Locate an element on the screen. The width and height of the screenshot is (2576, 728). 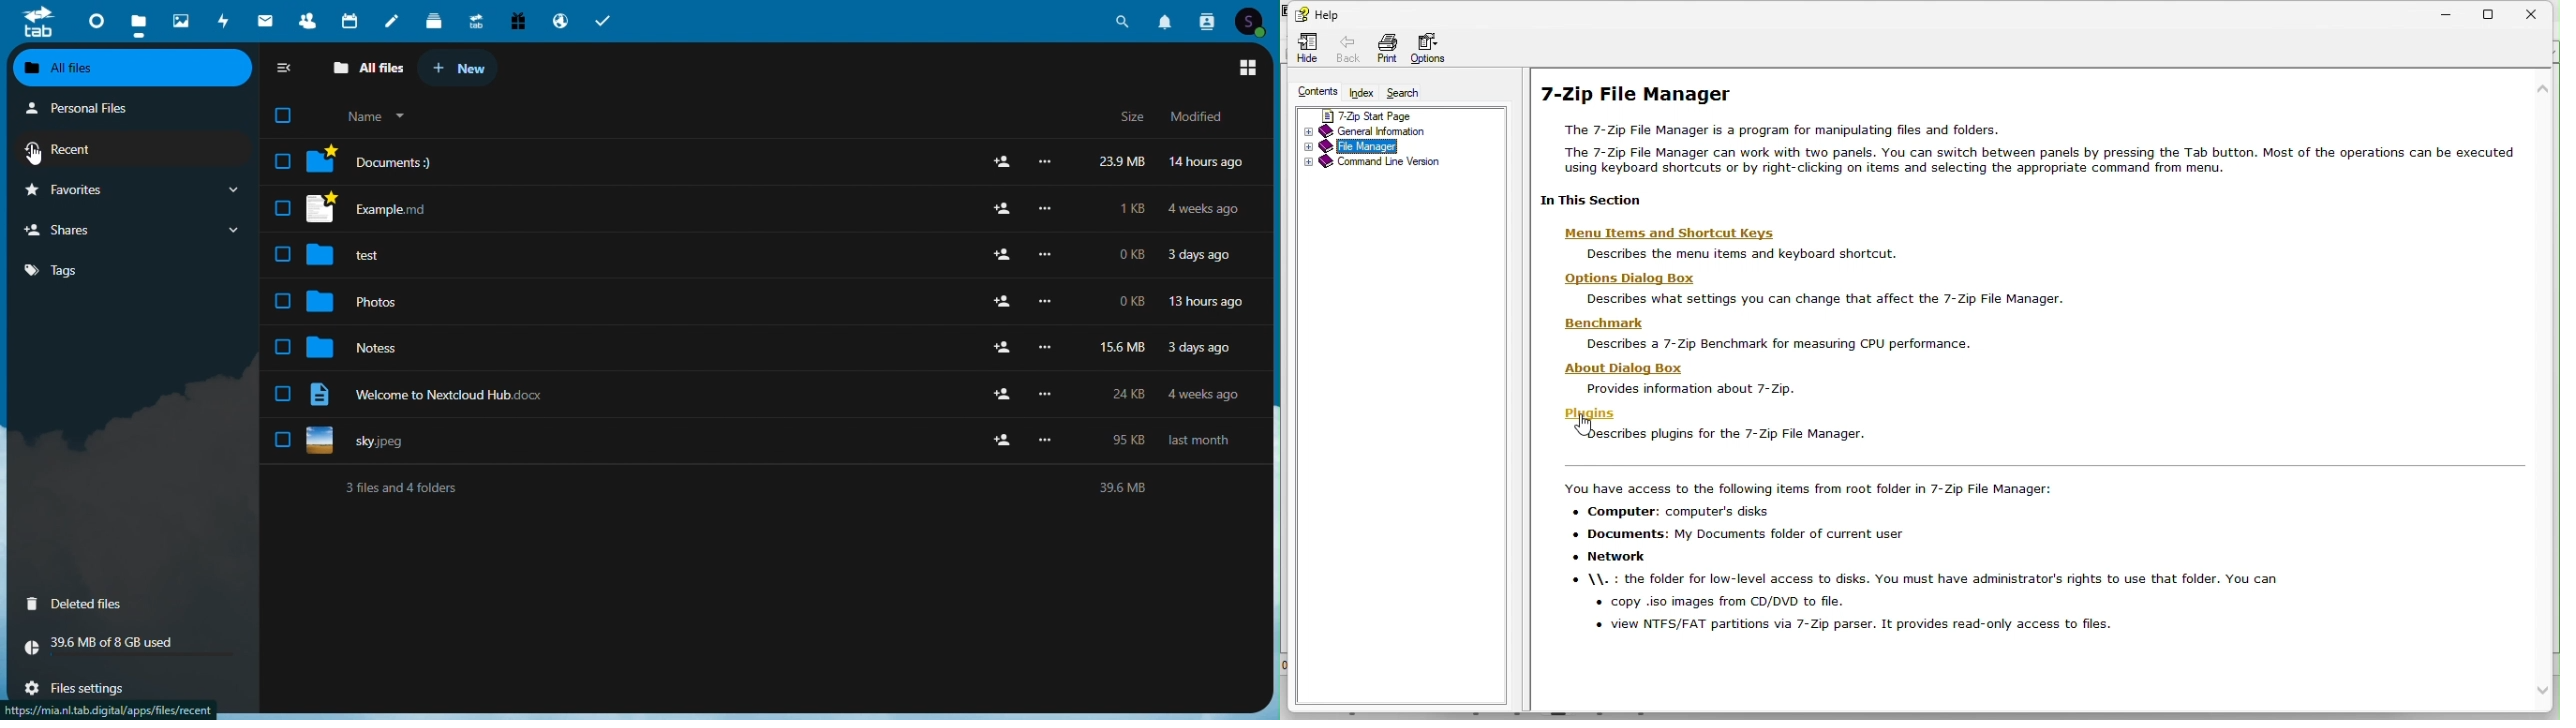
deck is located at coordinates (433, 20).